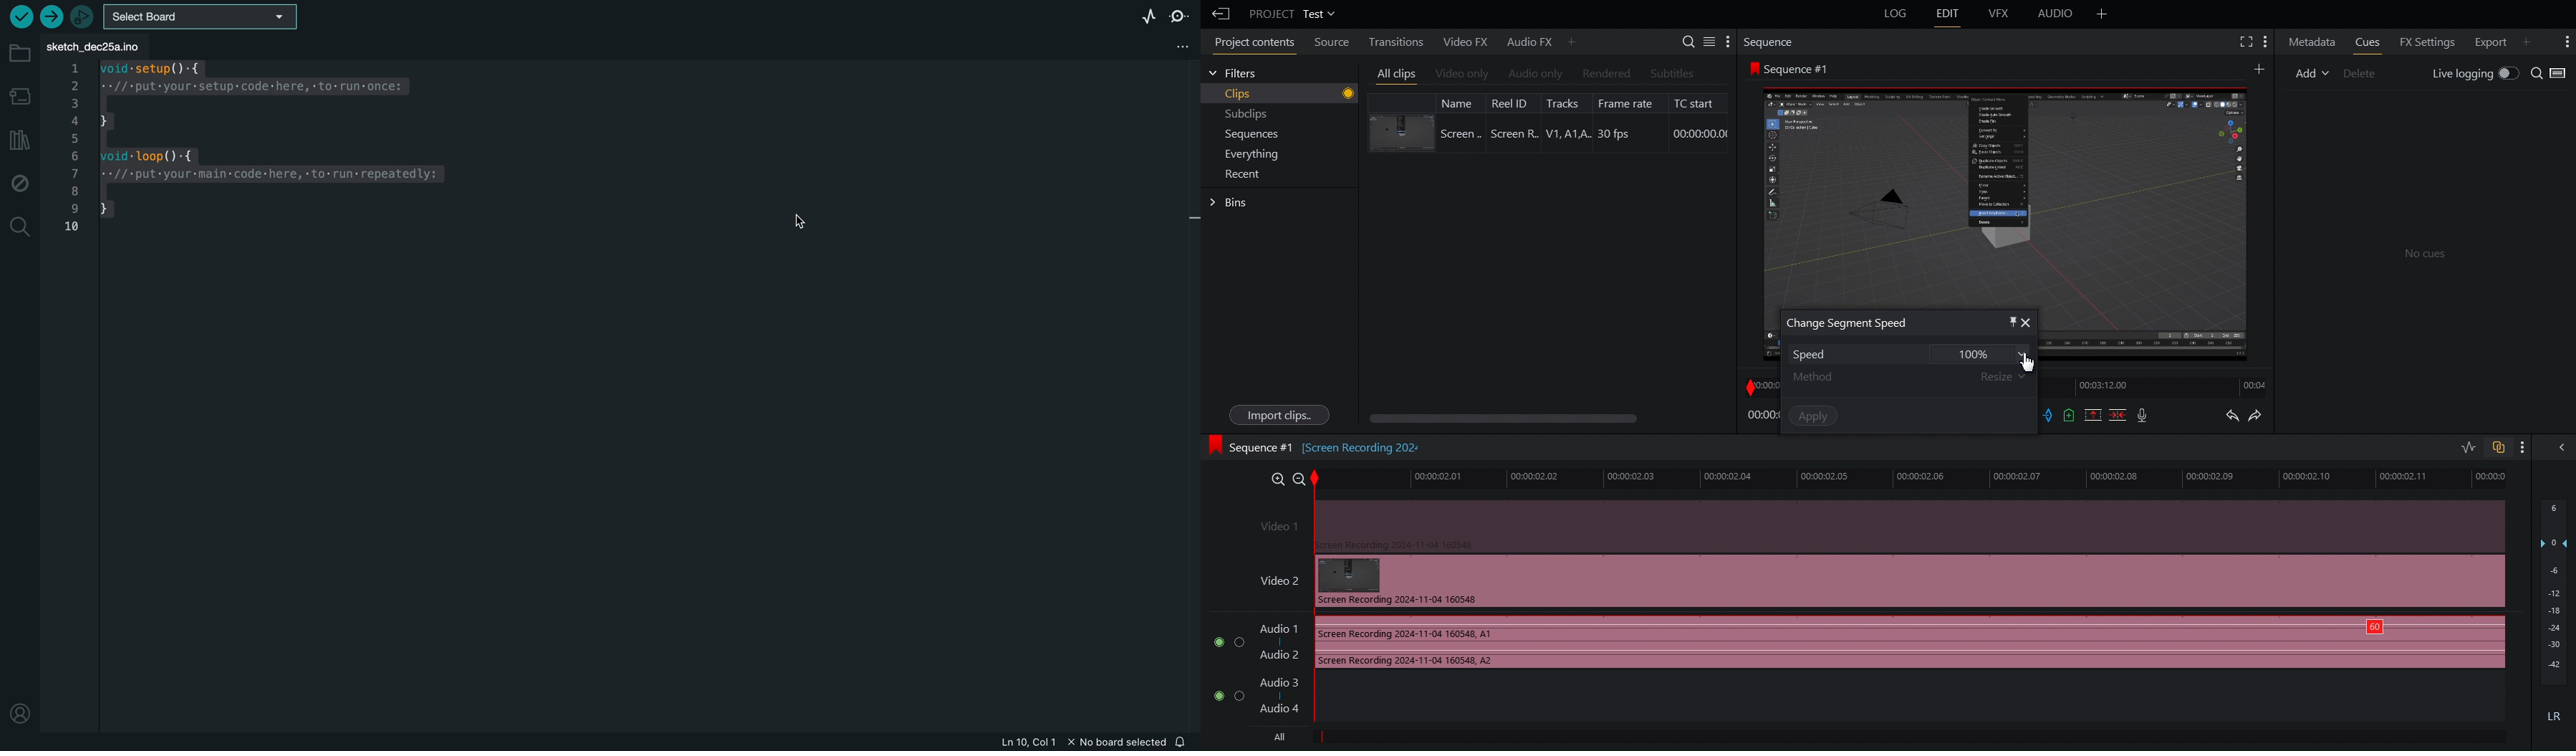  What do you see at coordinates (1282, 477) in the screenshot?
I see `Zoom` at bounding box center [1282, 477].